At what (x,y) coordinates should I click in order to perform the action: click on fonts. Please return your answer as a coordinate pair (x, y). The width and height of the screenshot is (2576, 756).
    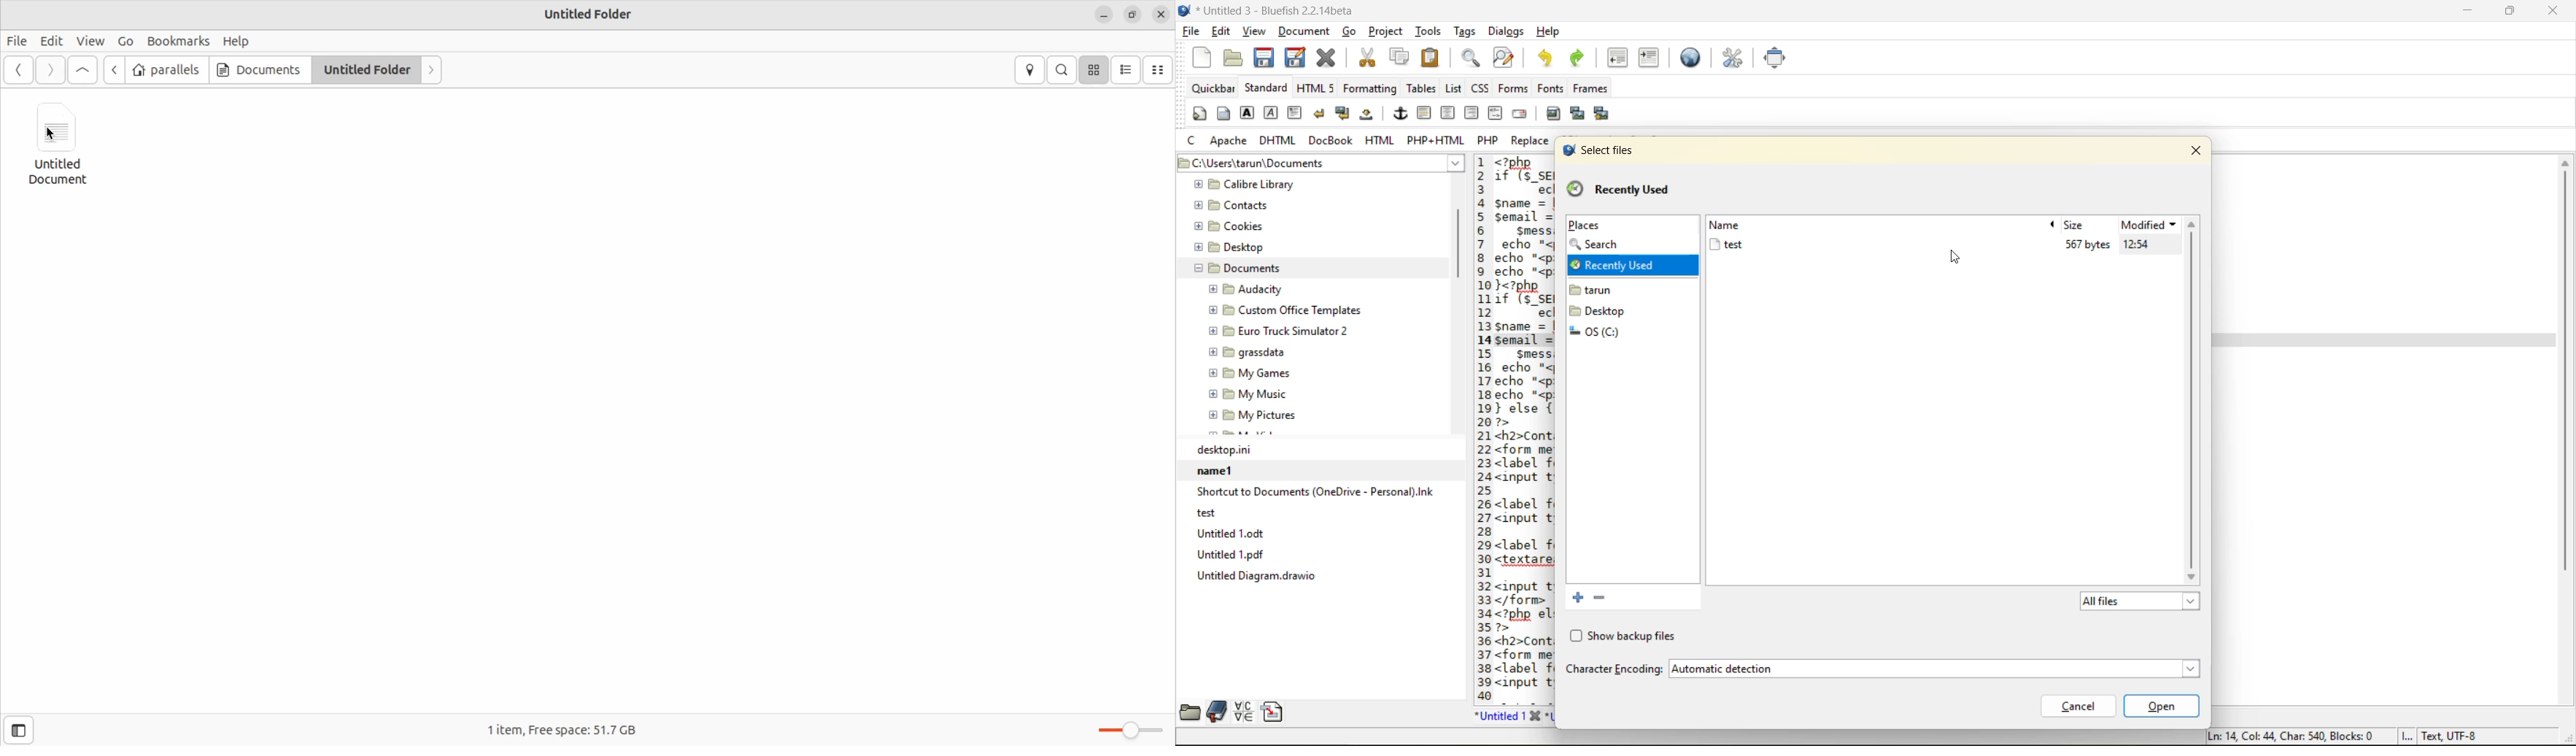
    Looking at the image, I should click on (1547, 90).